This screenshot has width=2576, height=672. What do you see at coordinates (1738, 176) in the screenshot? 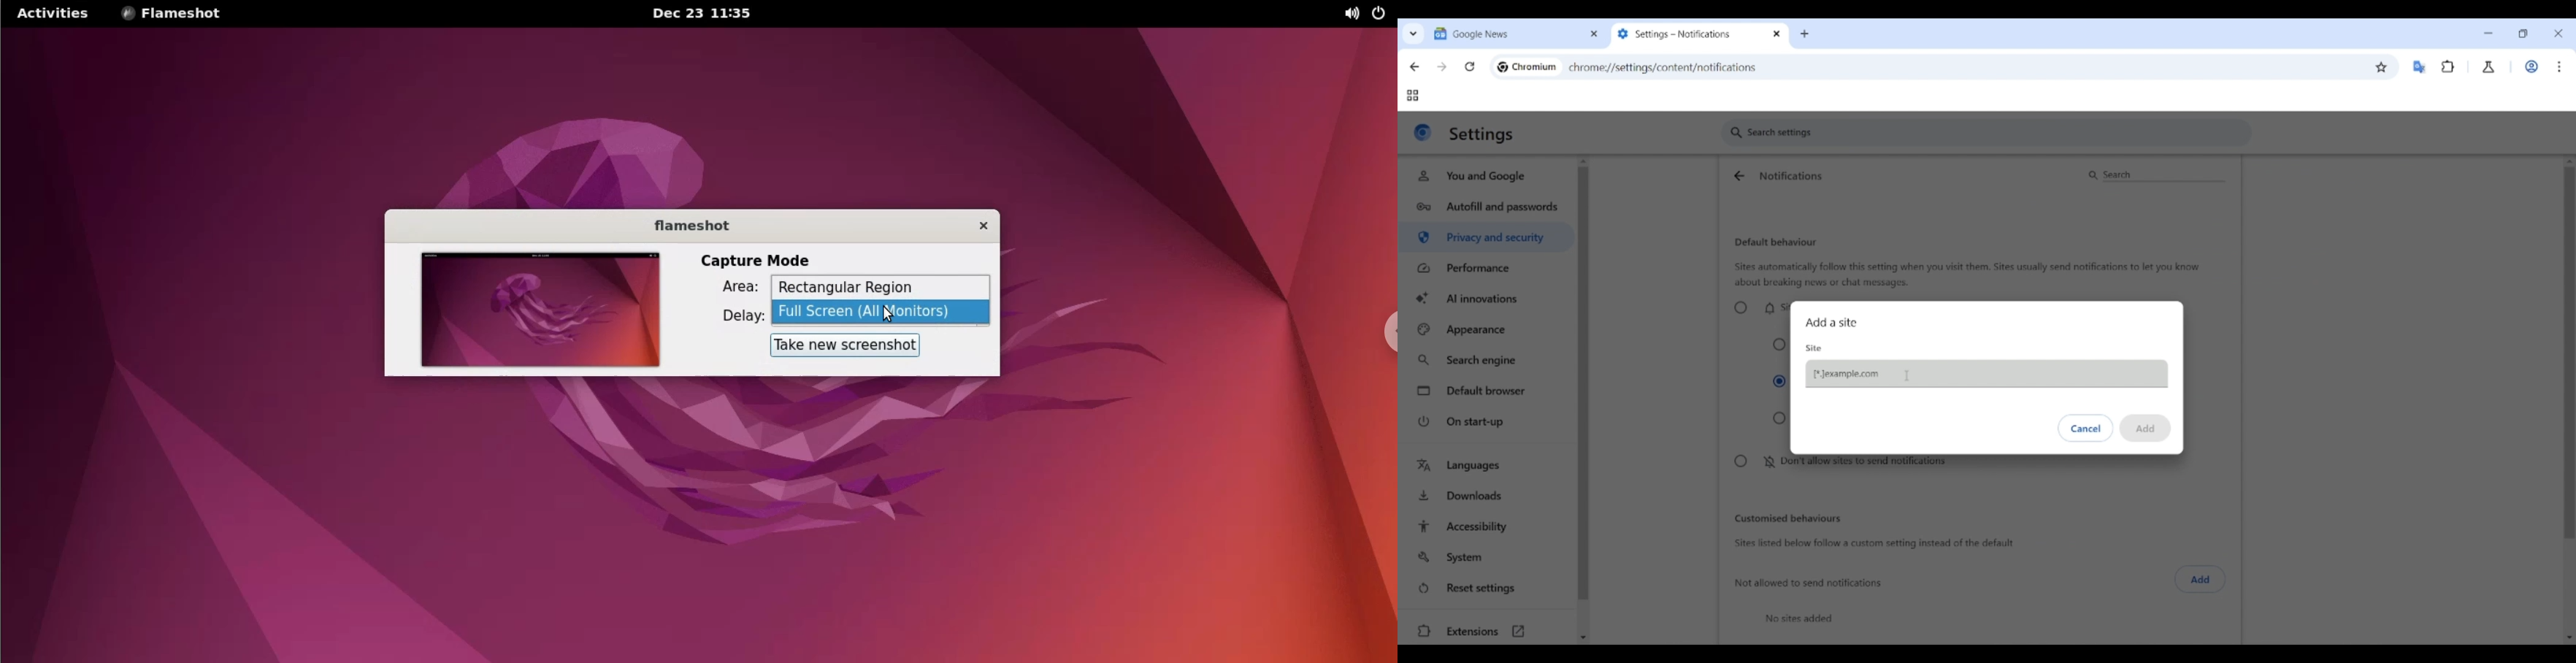
I see `Go back to site settings` at bounding box center [1738, 176].